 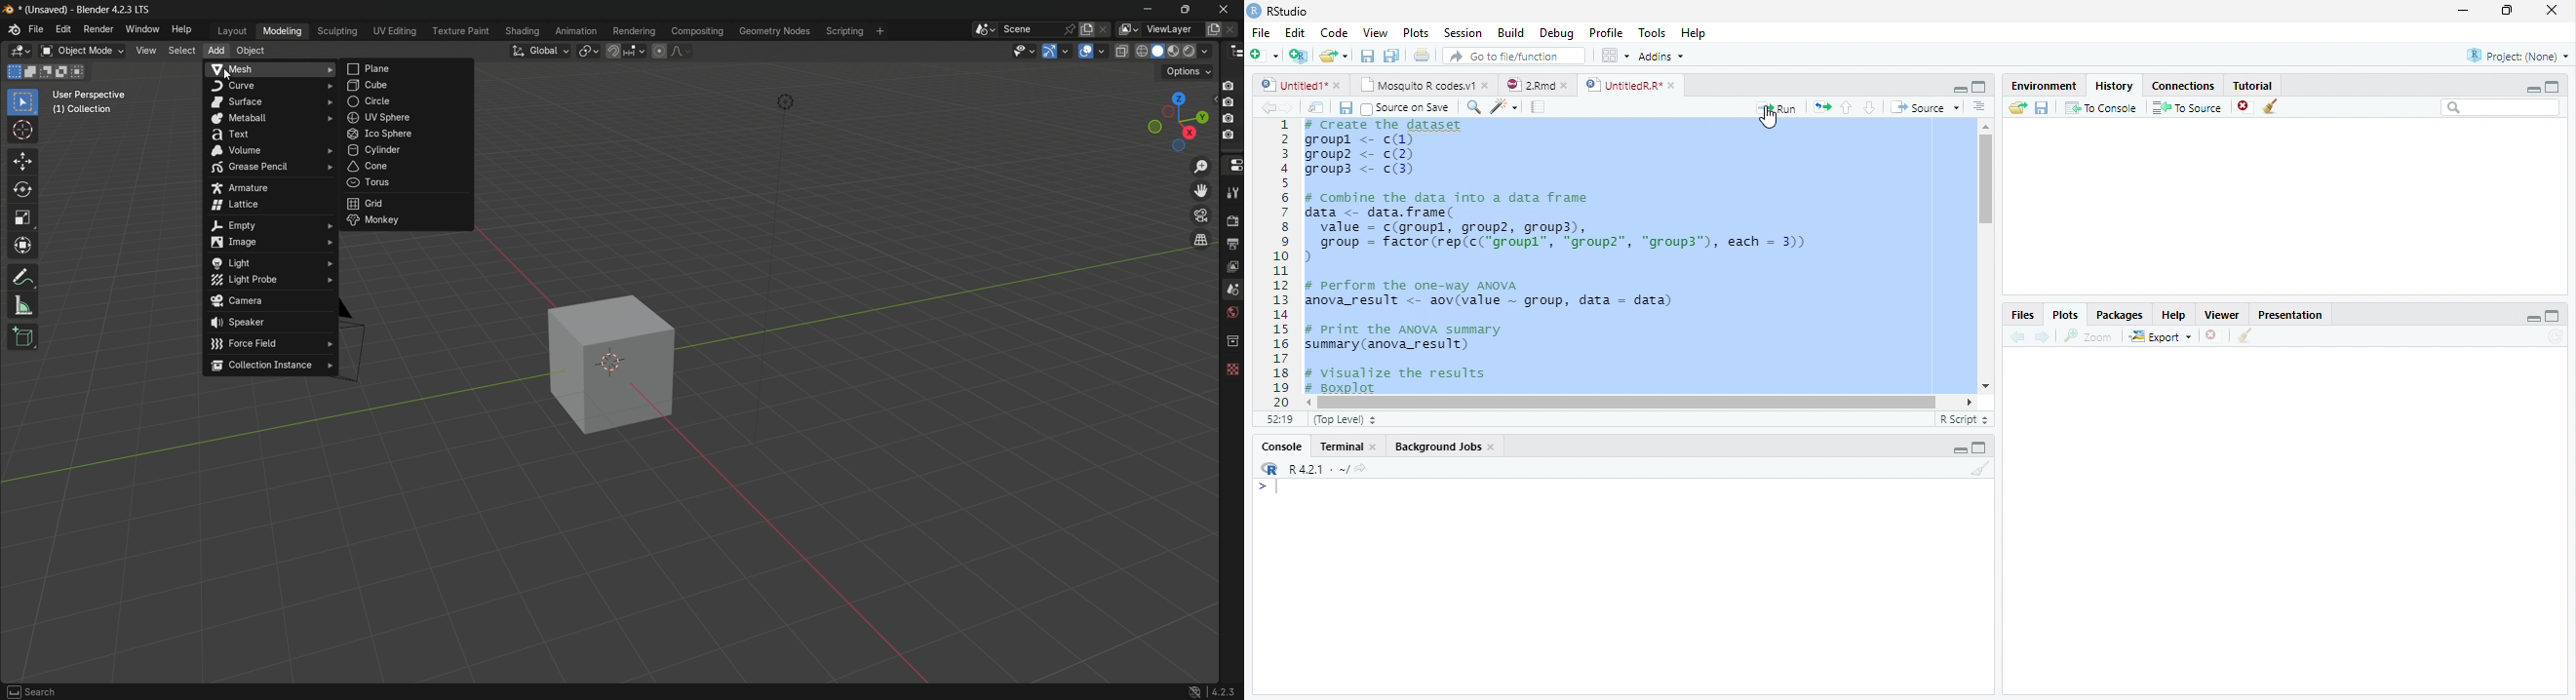 What do you see at coordinates (1472, 108) in the screenshot?
I see `Zoom In` at bounding box center [1472, 108].